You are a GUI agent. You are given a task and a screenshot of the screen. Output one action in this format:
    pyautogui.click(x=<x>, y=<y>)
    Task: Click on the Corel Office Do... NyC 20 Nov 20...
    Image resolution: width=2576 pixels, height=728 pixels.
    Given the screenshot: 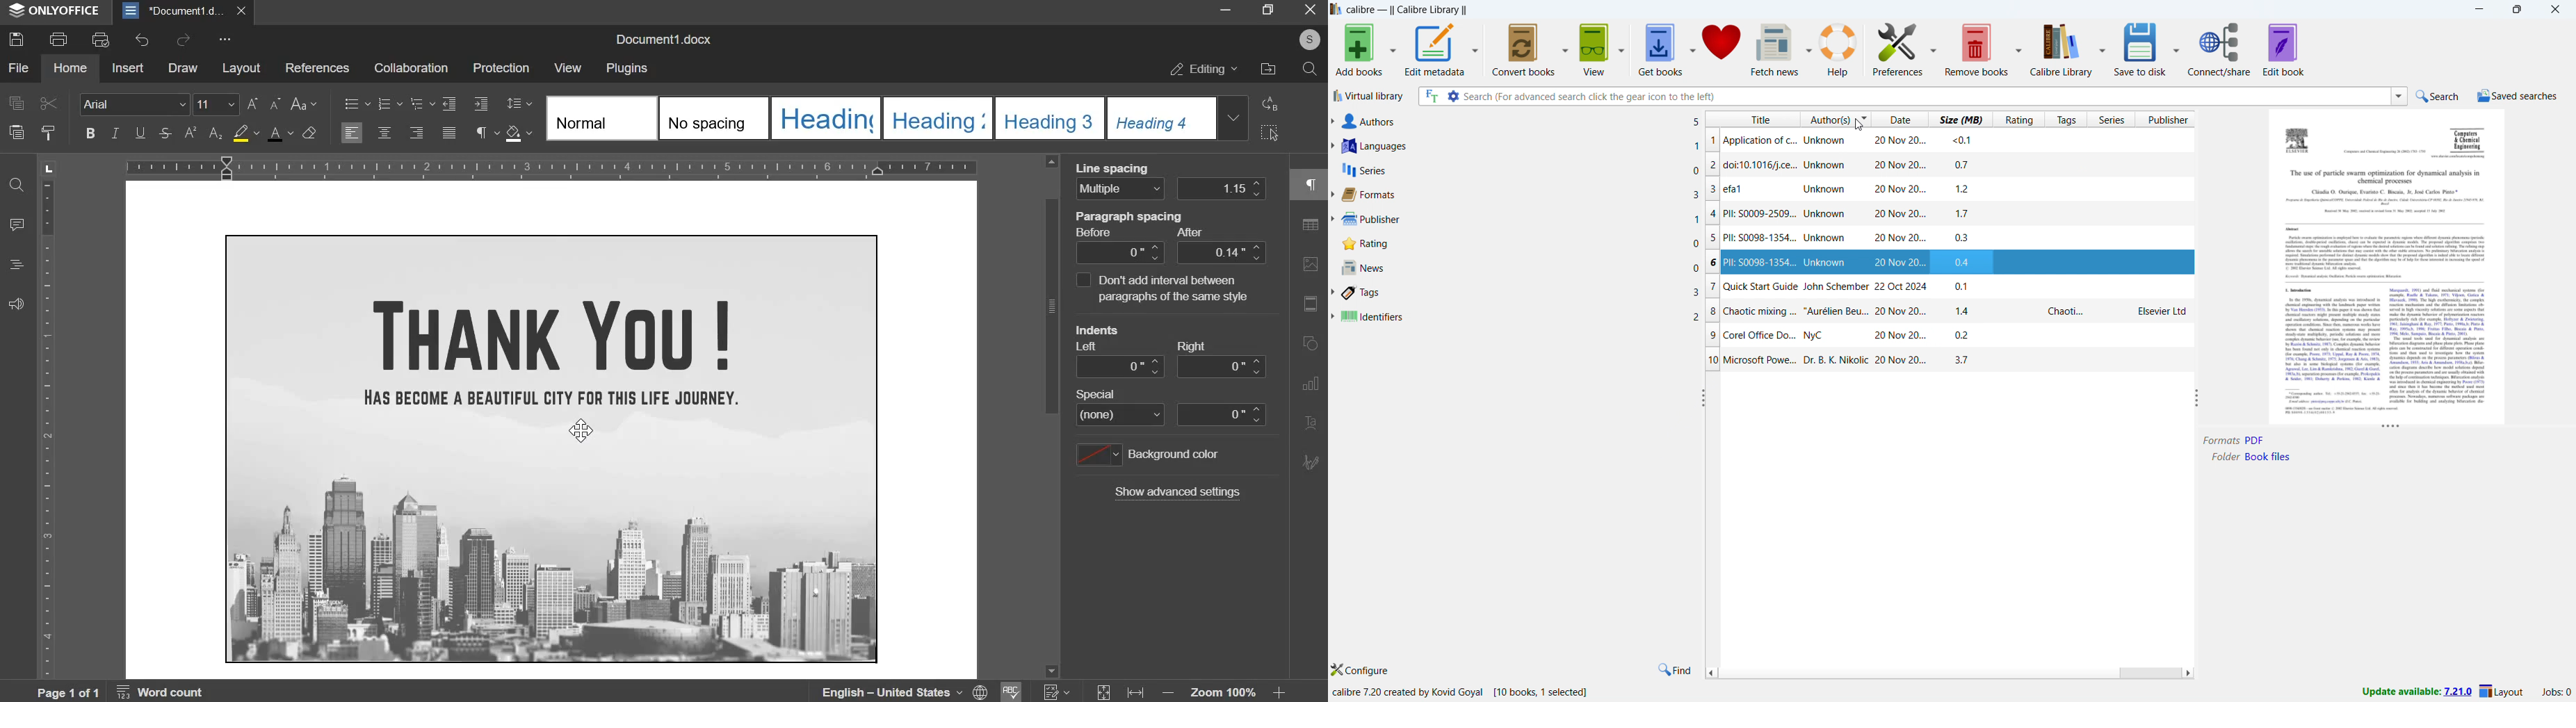 What is the action you would take?
    pyautogui.click(x=1829, y=337)
    